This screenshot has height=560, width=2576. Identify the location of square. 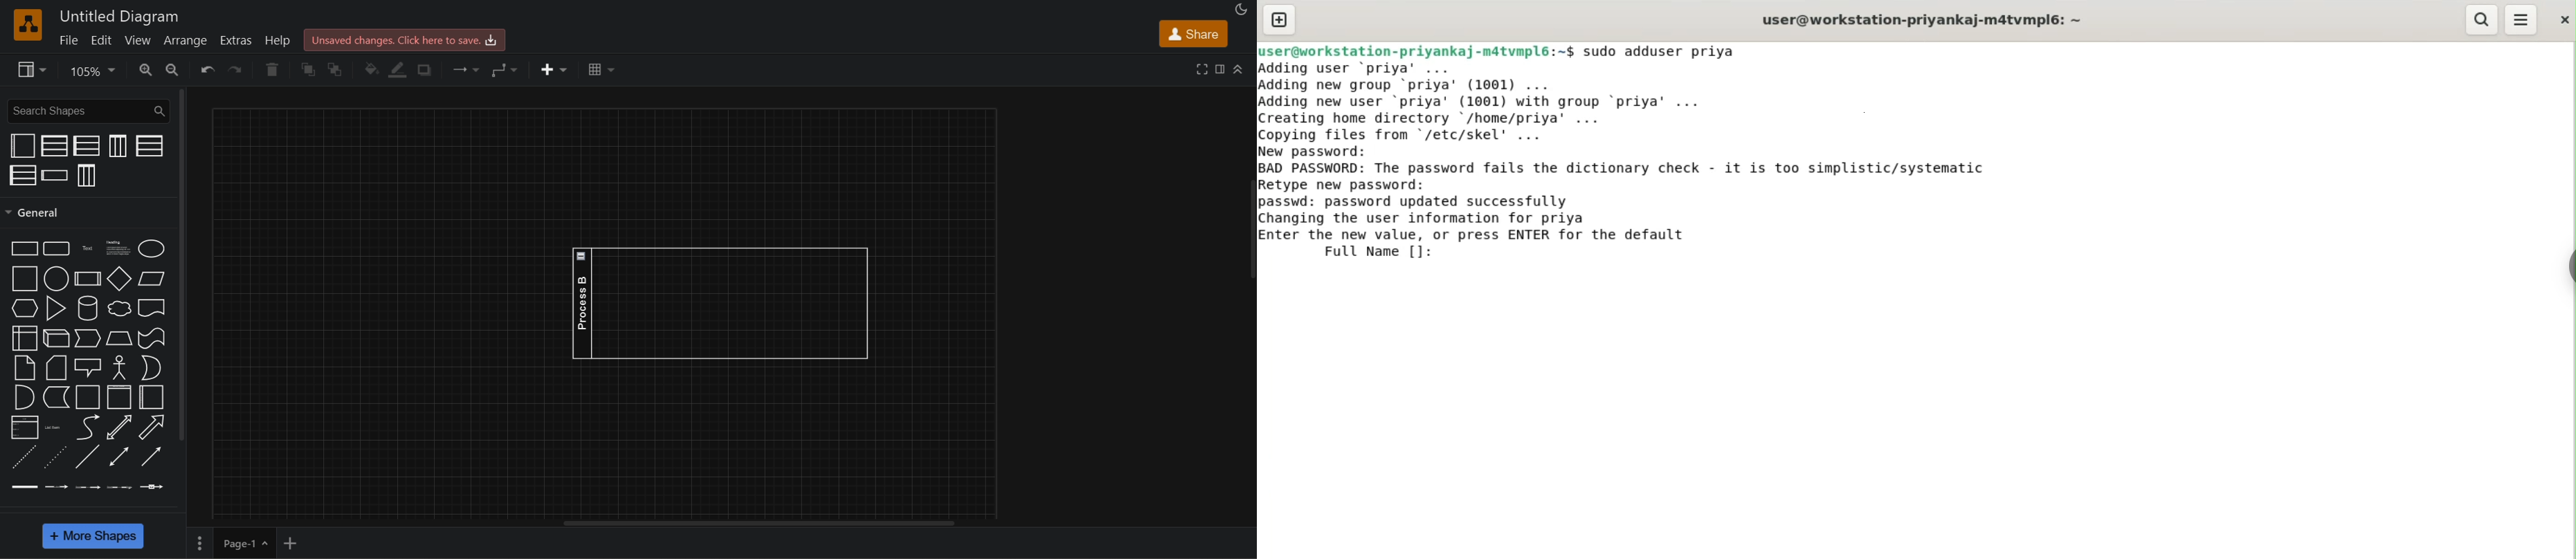
(23, 279).